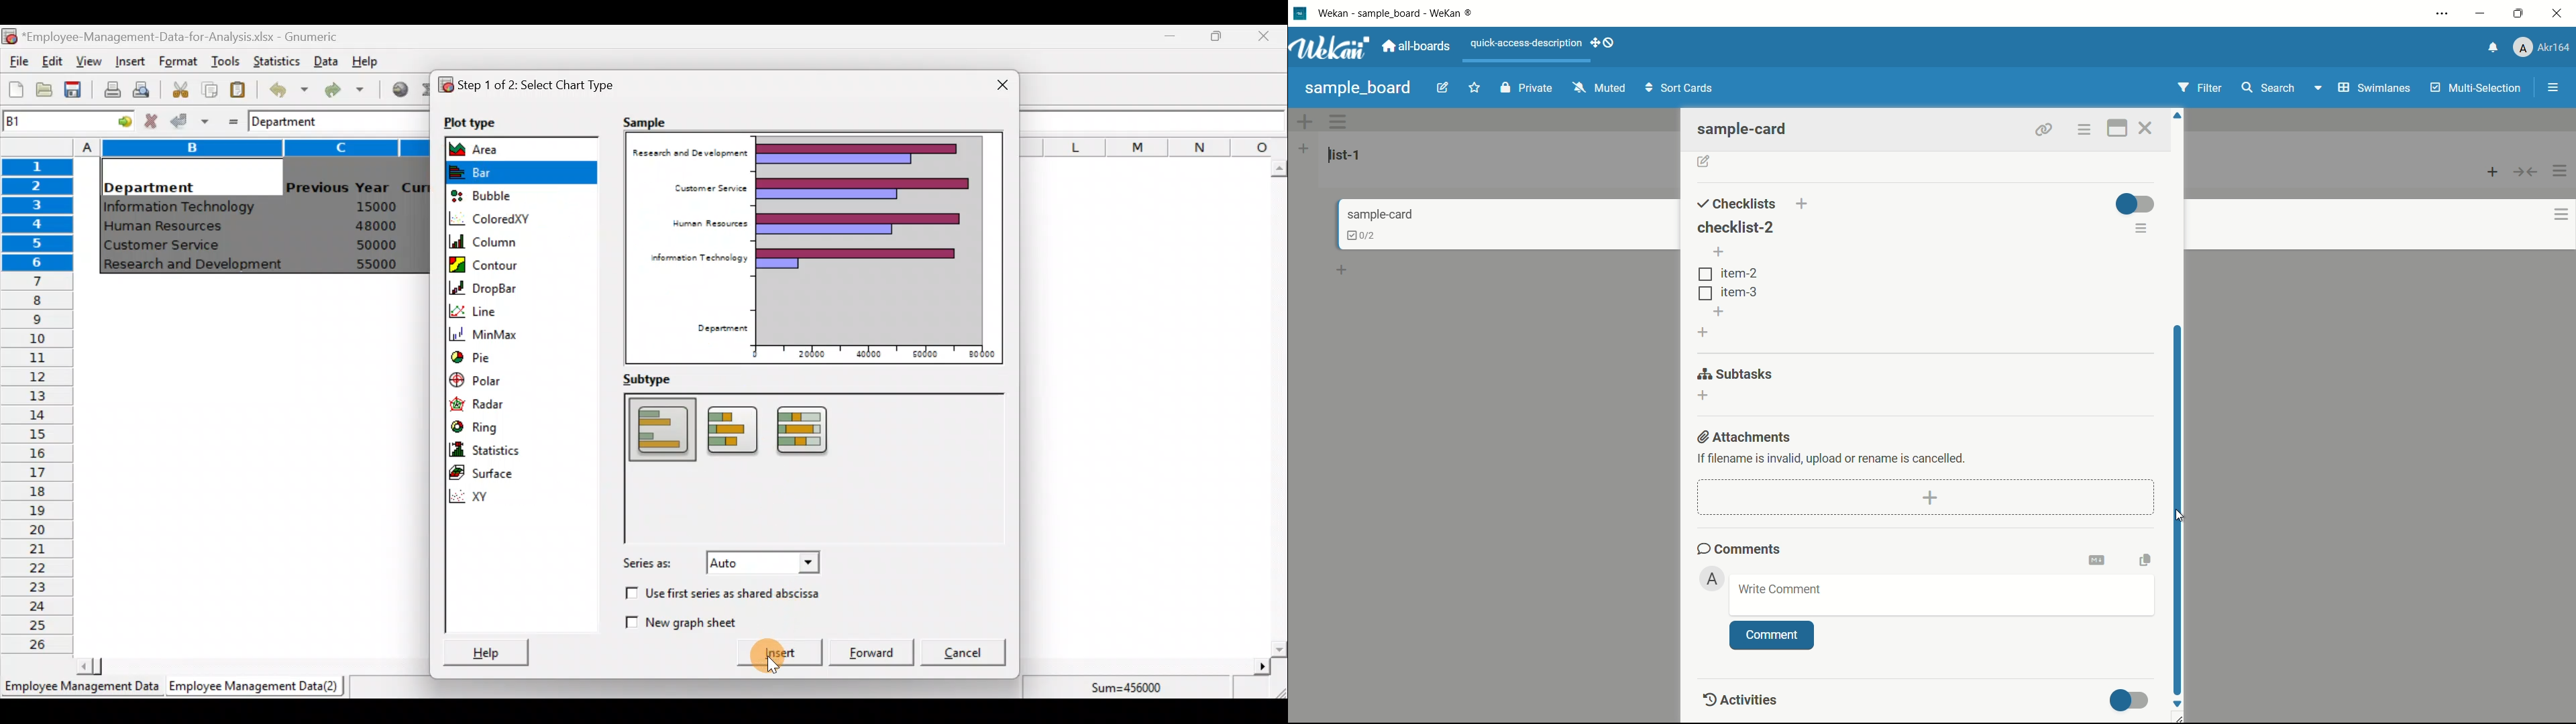 This screenshot has width=2576, height=728. What do you see at coordinates (338, 188) in the screenshot?
I see `Previous Year` at bounding box center [338, 188].